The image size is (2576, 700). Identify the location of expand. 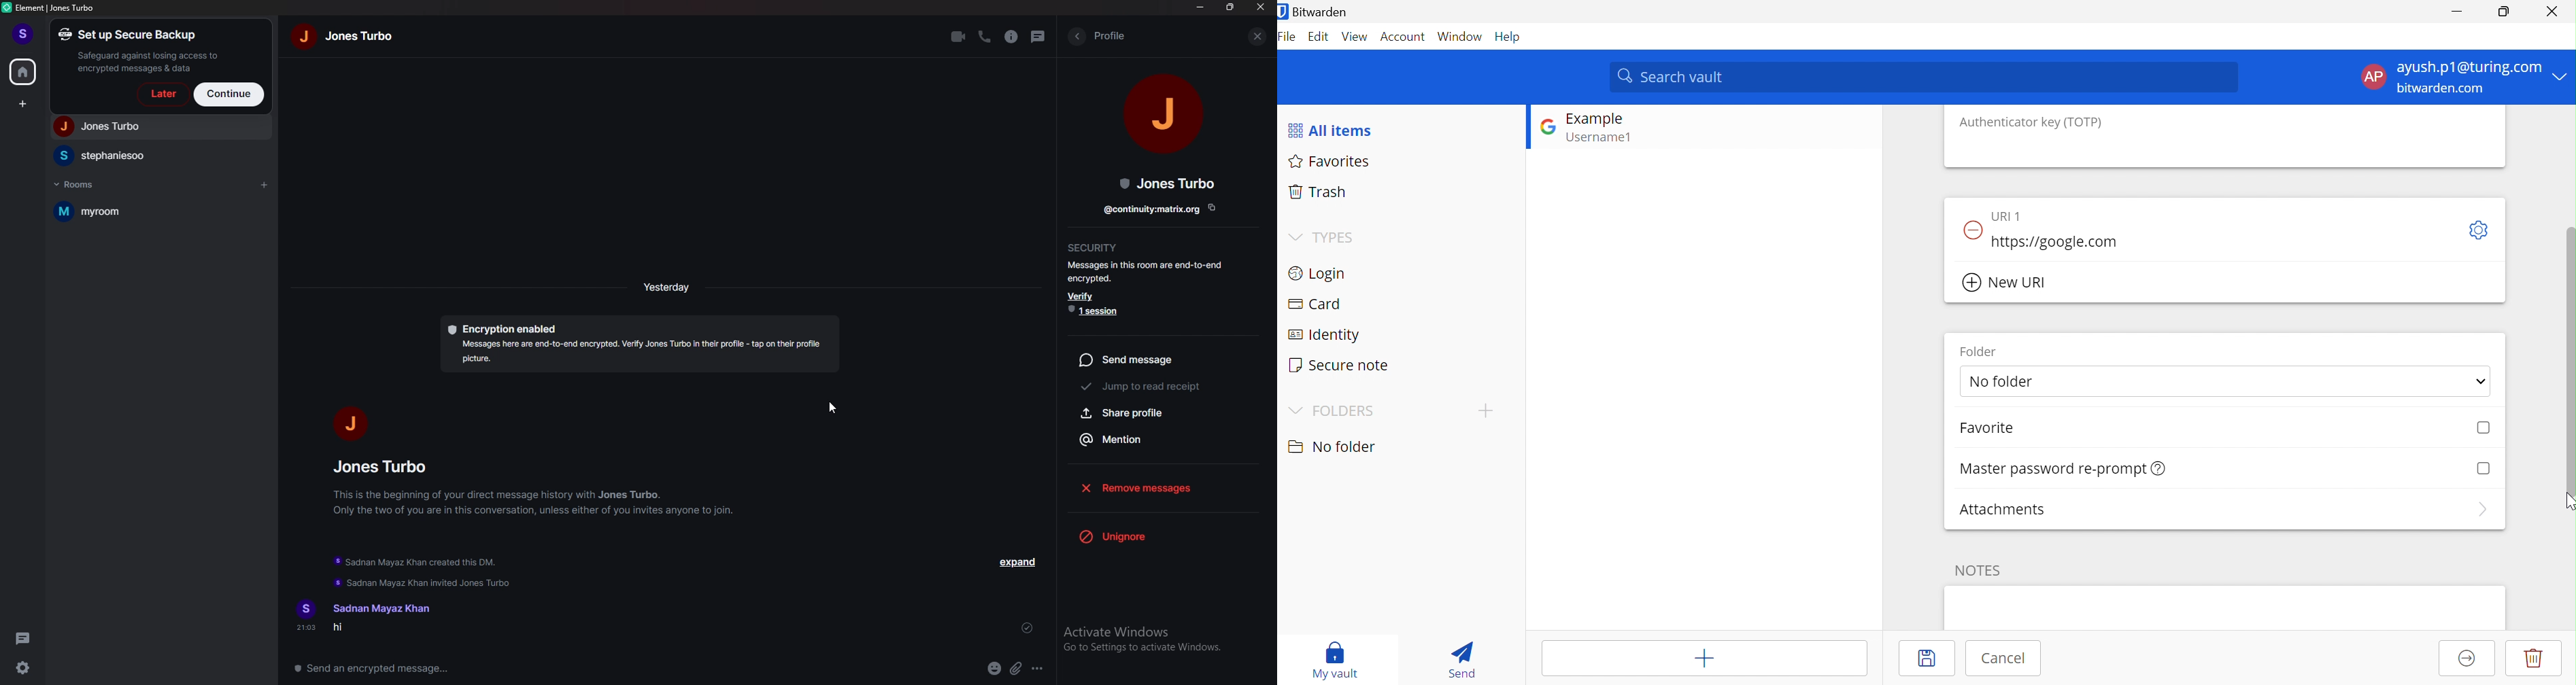
(1020, 562).